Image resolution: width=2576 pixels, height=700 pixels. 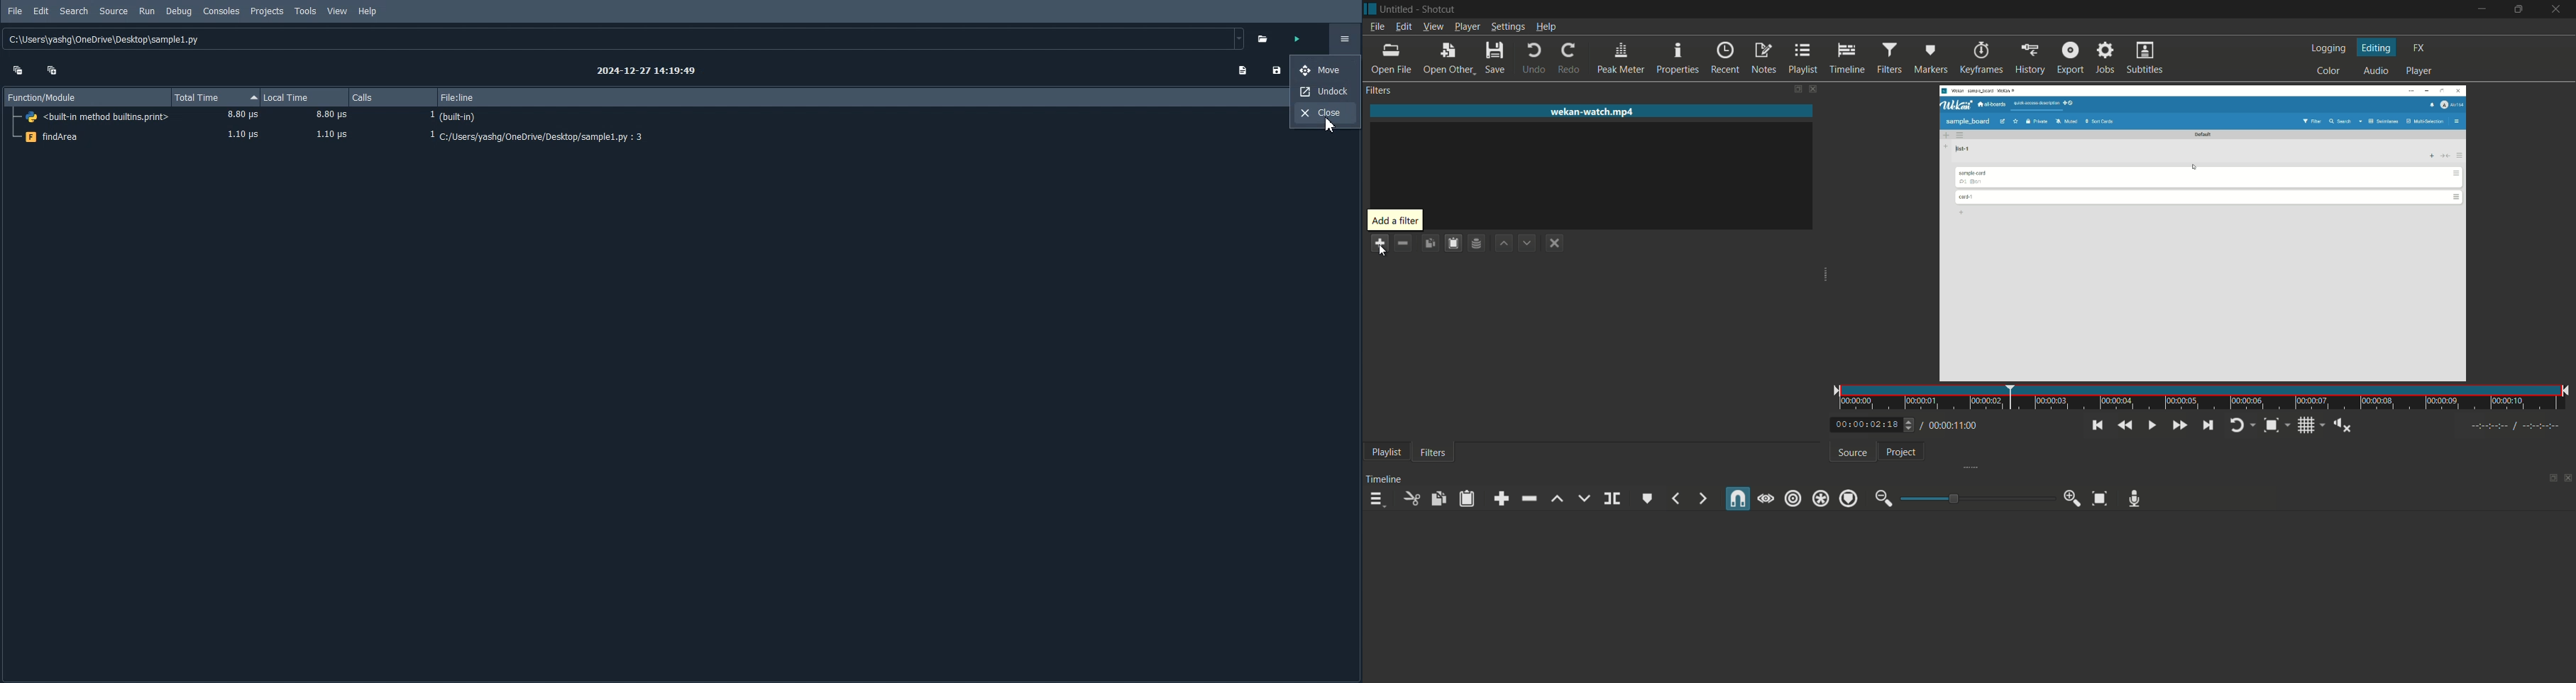 I want to click on paste filter, so click(x=1454, y=243).